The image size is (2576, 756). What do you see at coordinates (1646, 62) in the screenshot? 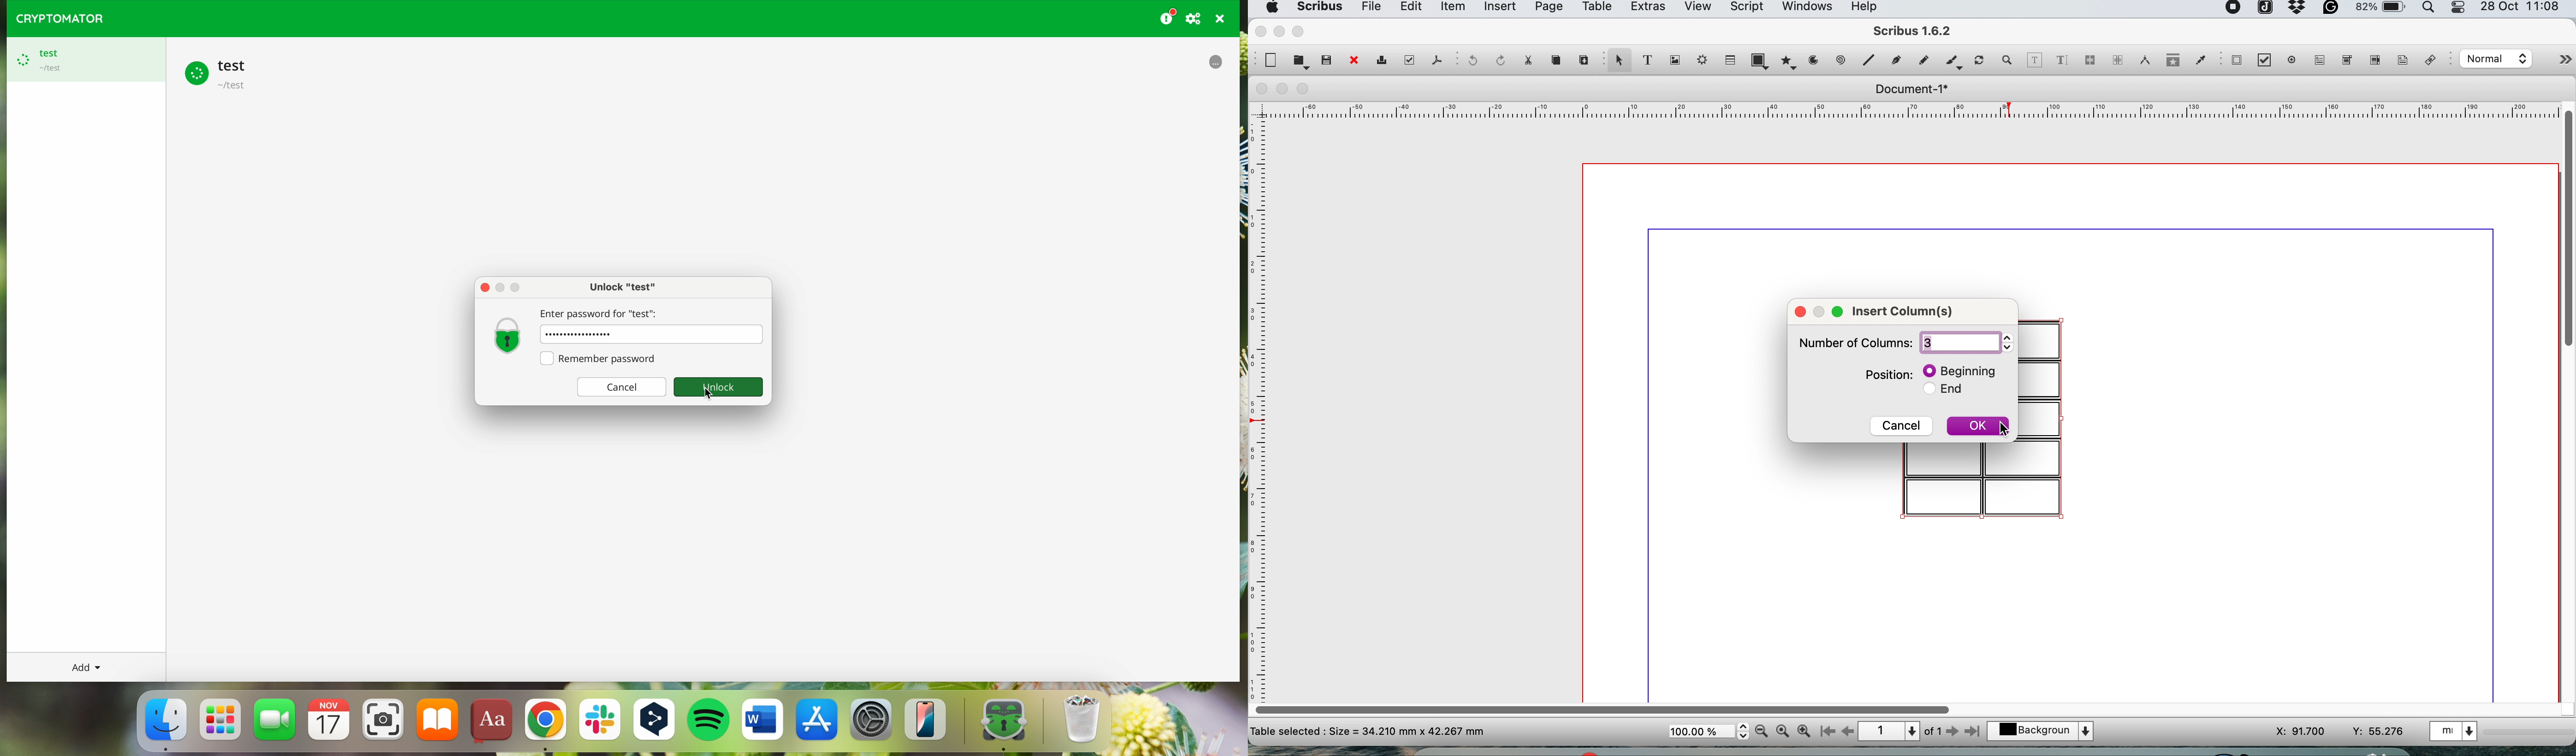
I see `text frame` at bounding box center [1646, 62].